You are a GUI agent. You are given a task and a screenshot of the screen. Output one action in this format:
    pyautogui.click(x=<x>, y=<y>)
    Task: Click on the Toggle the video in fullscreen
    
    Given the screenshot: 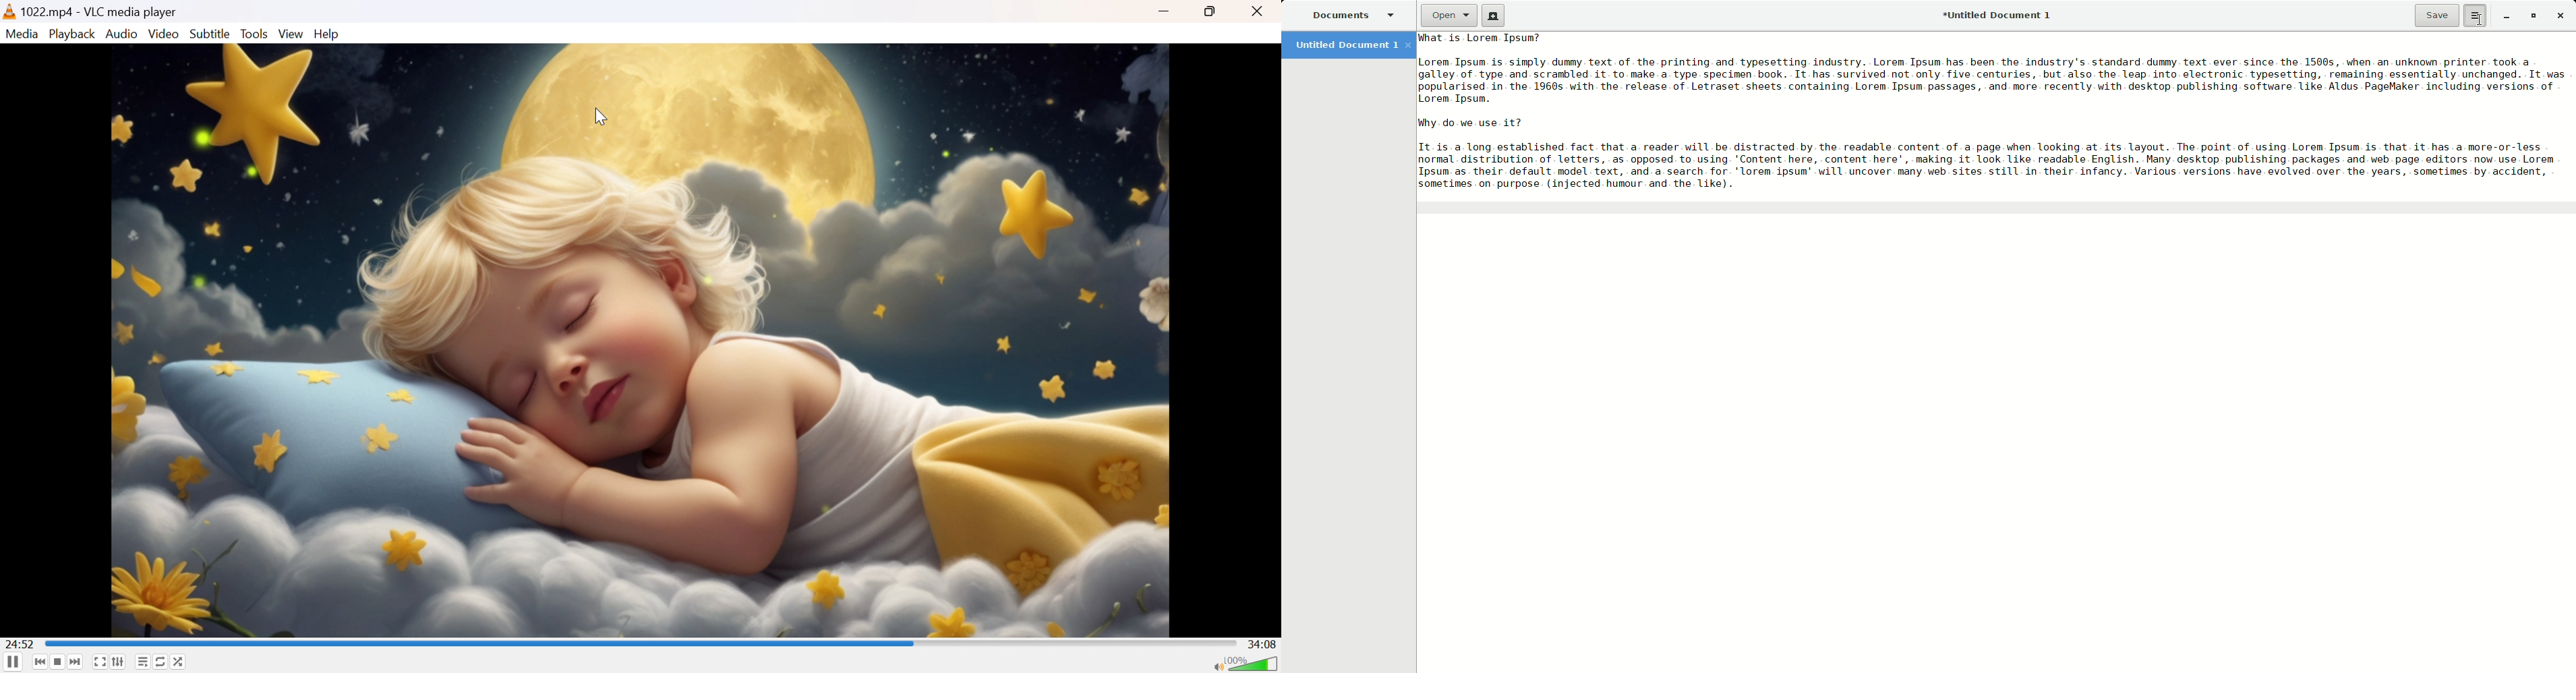 What is the action you would take?
    pyautogui.click(x=100, y=662)
    